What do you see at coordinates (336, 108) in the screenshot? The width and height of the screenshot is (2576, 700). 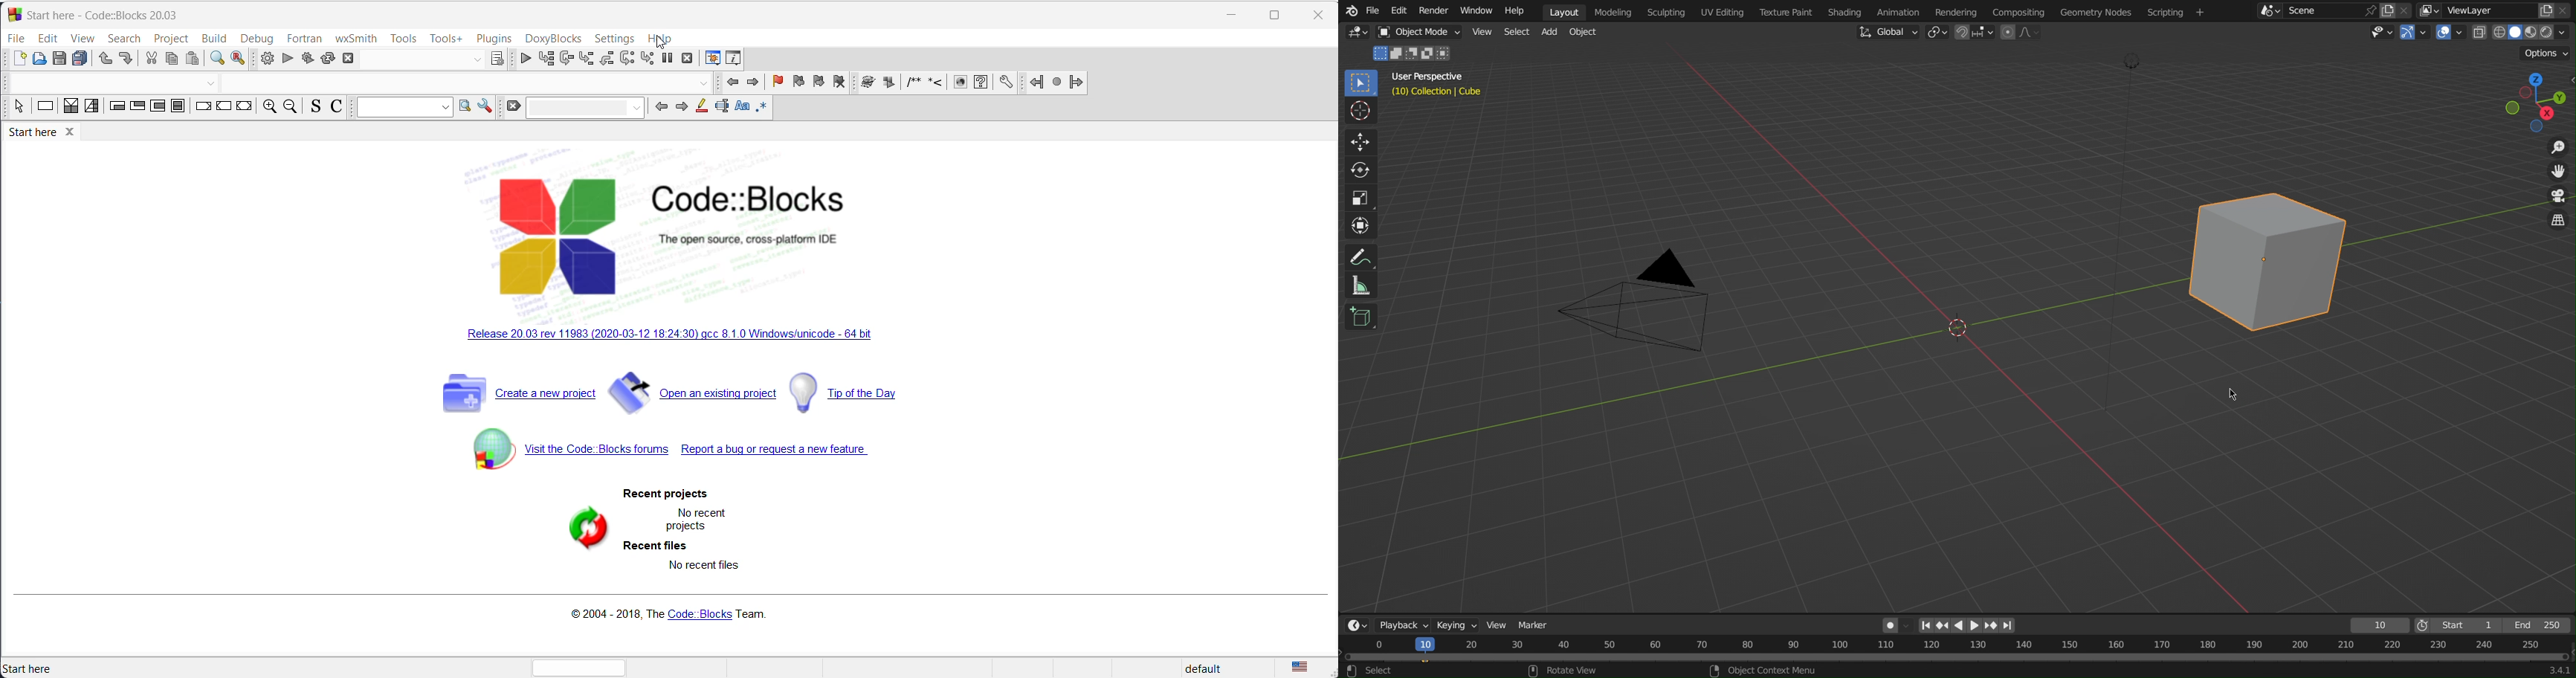 I see `toggle comments ` at bounding box center [336, 108].